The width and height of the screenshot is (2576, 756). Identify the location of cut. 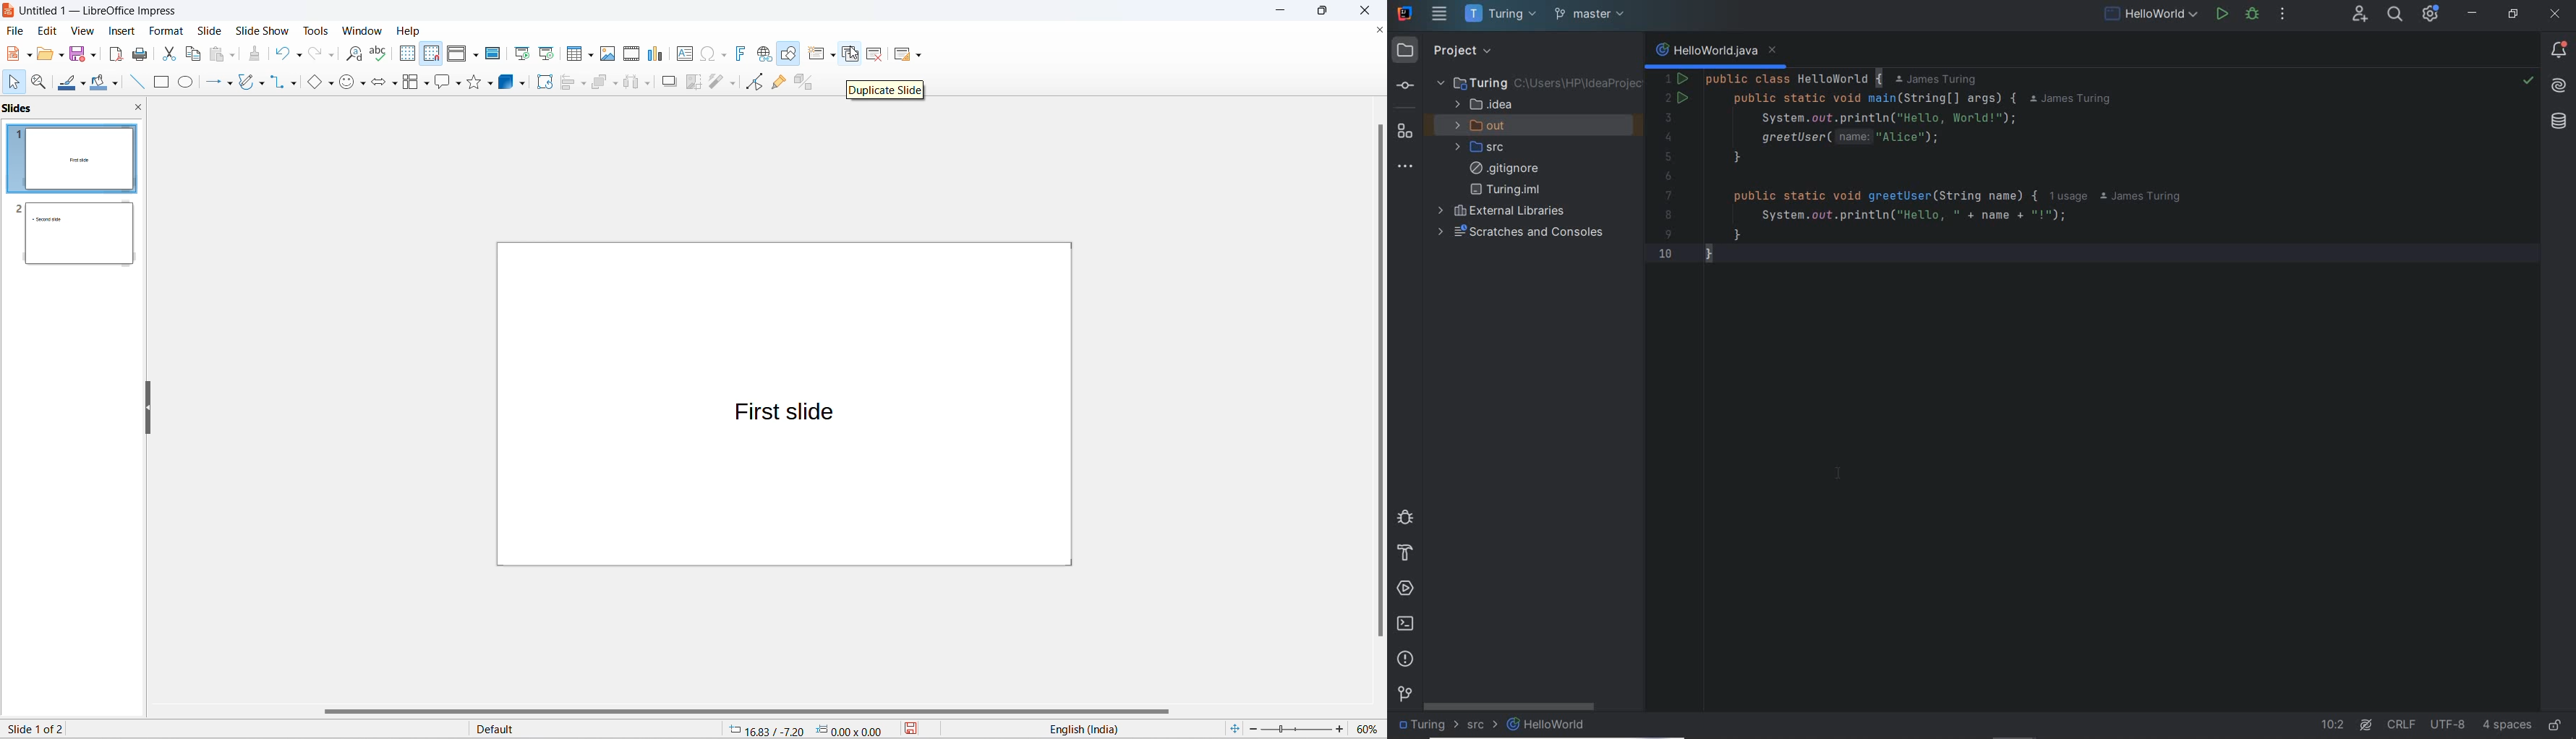
(168, 54).